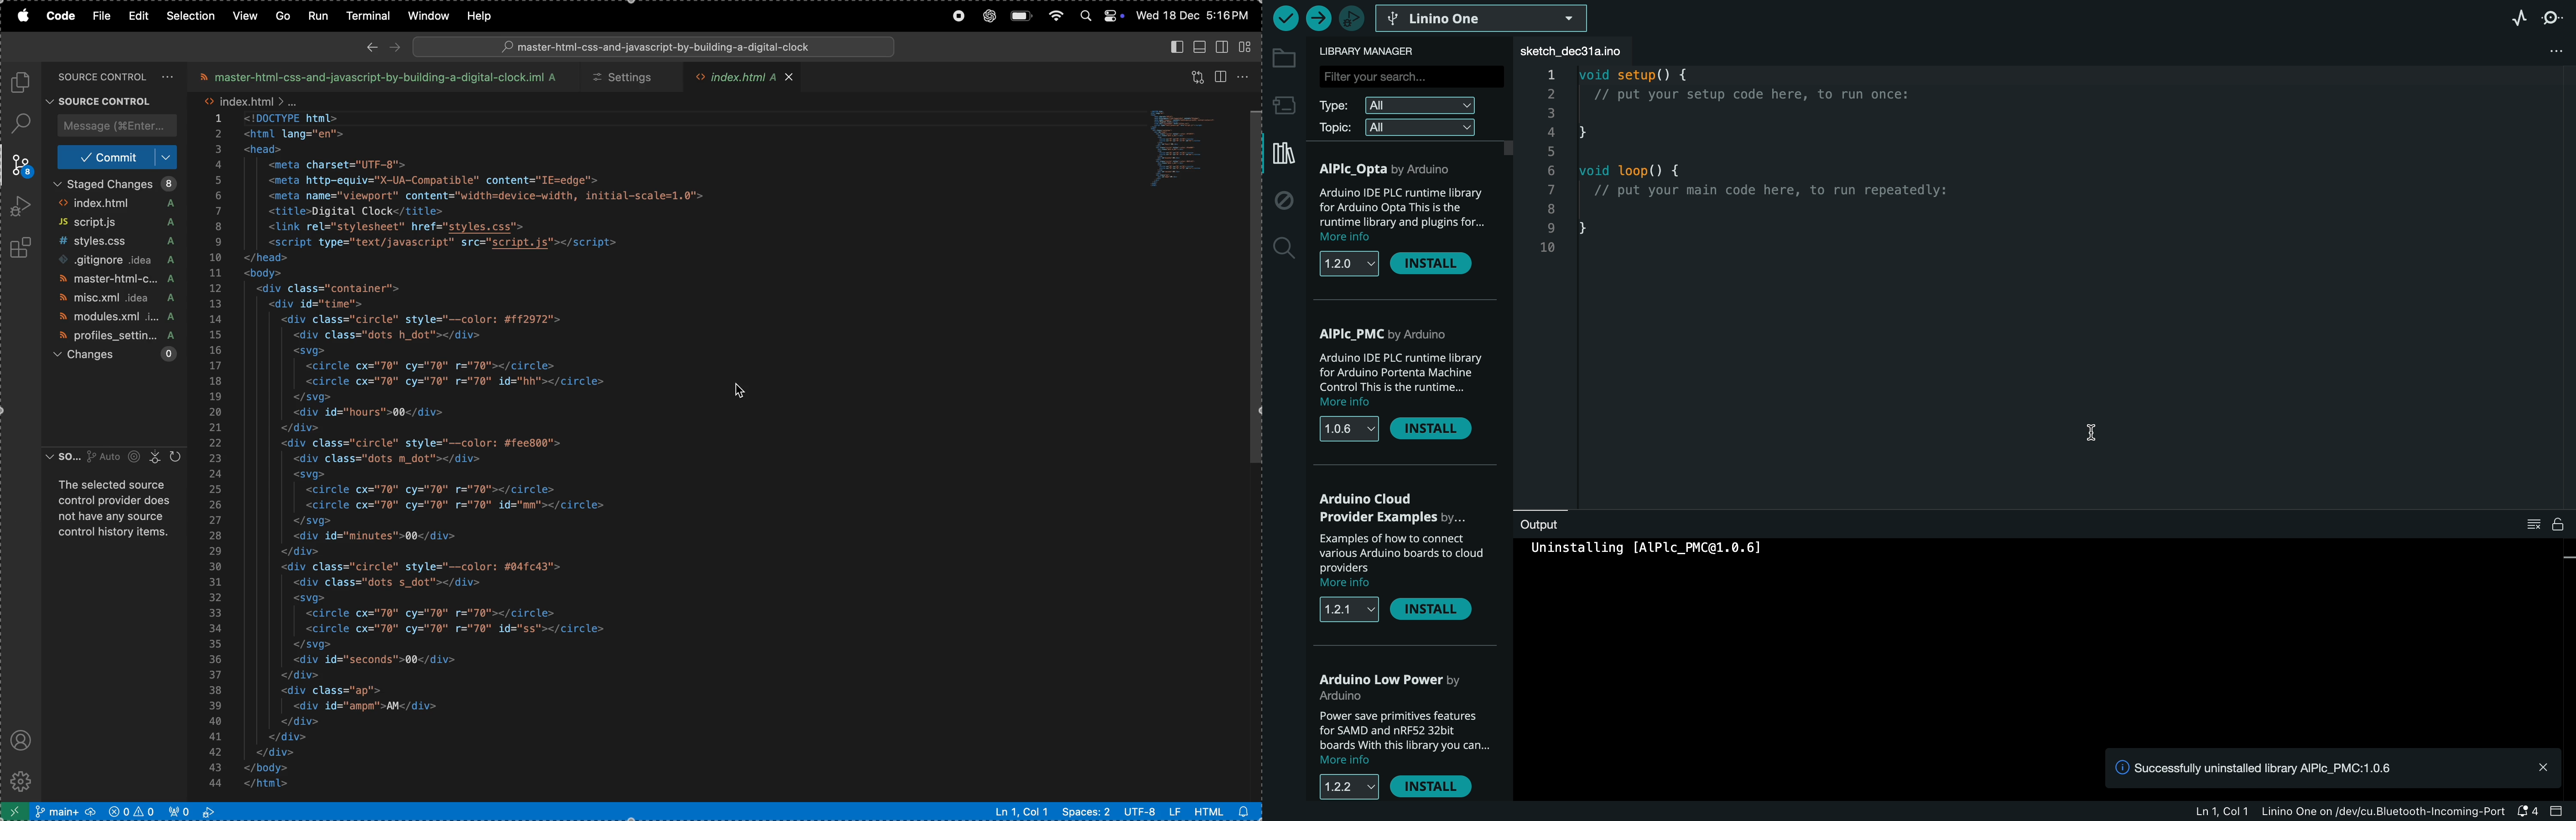  Describe the element at coordinates (22, 779) in the screenshot. I see `settings` at that location.